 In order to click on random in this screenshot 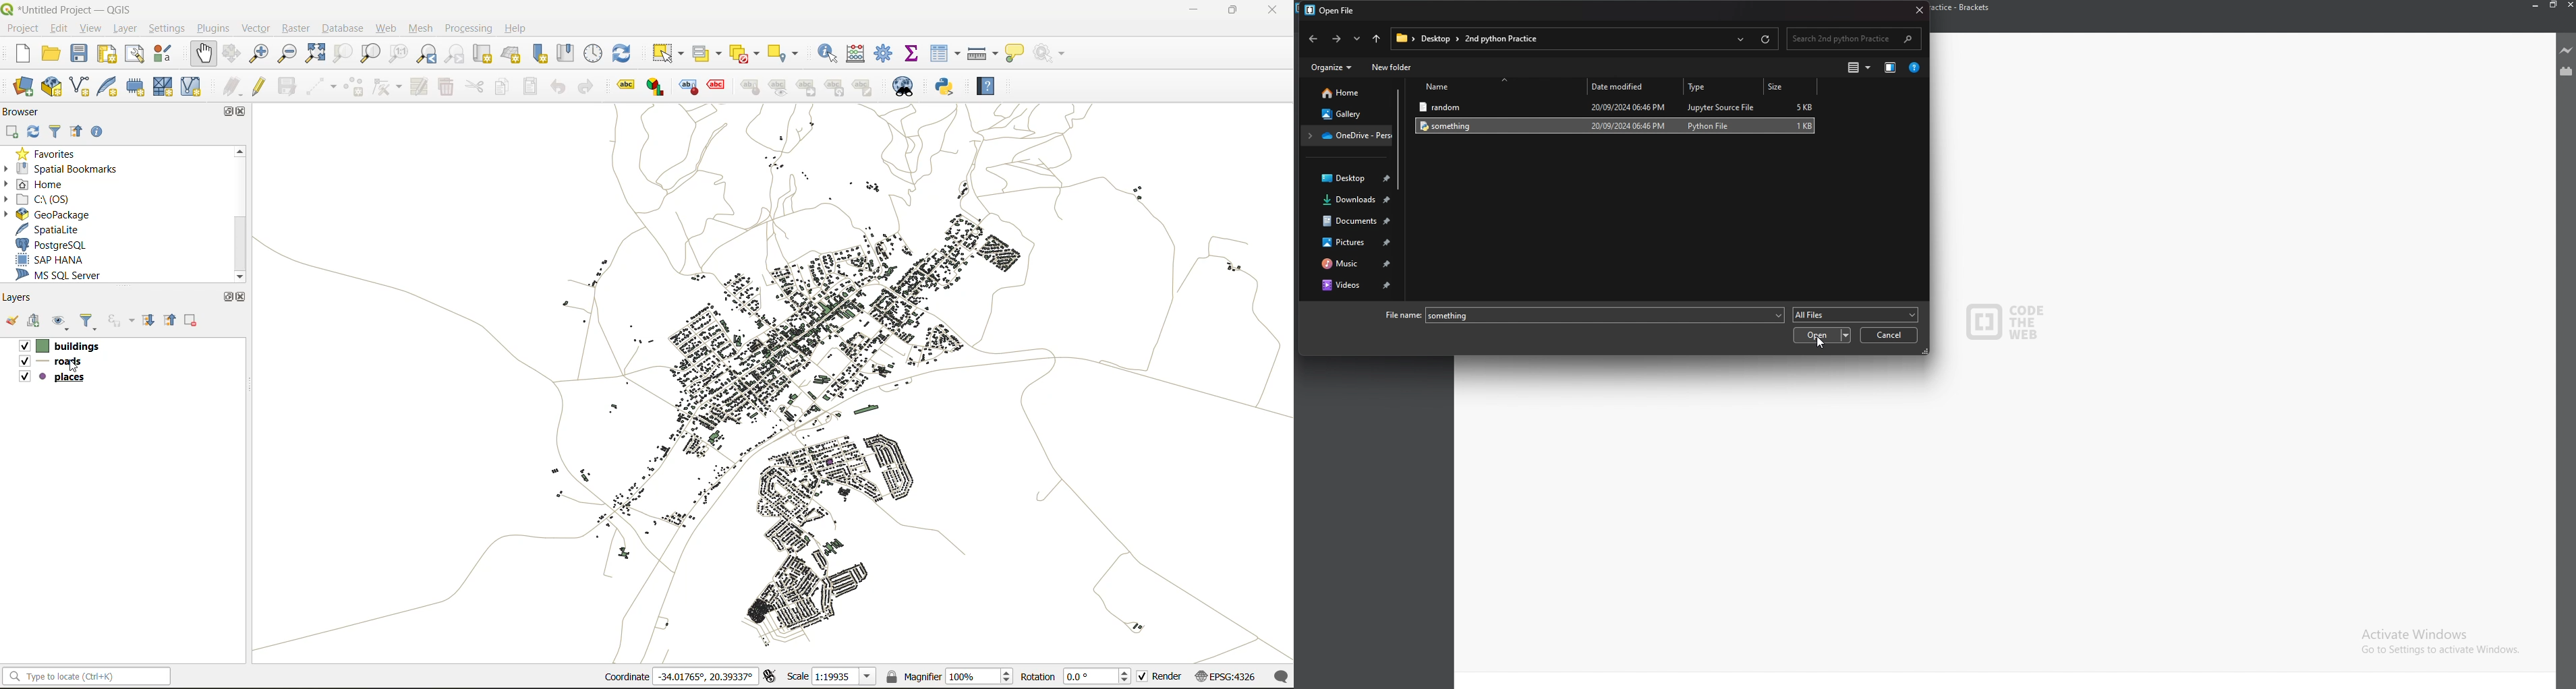, I will do `click(1492, 107)`.